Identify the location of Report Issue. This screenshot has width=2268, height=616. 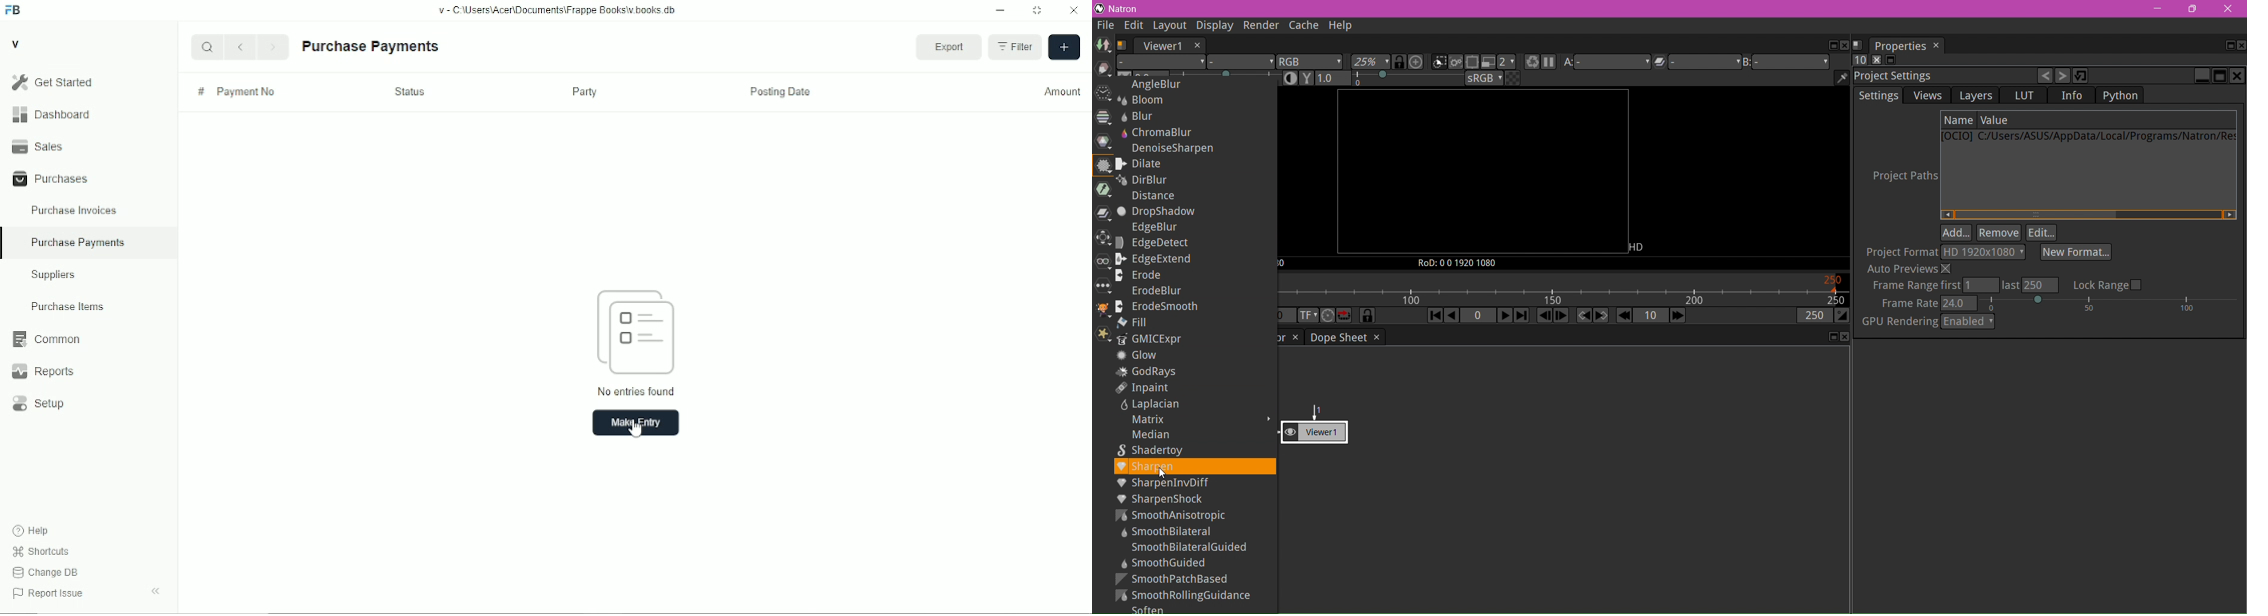
(49, 593).